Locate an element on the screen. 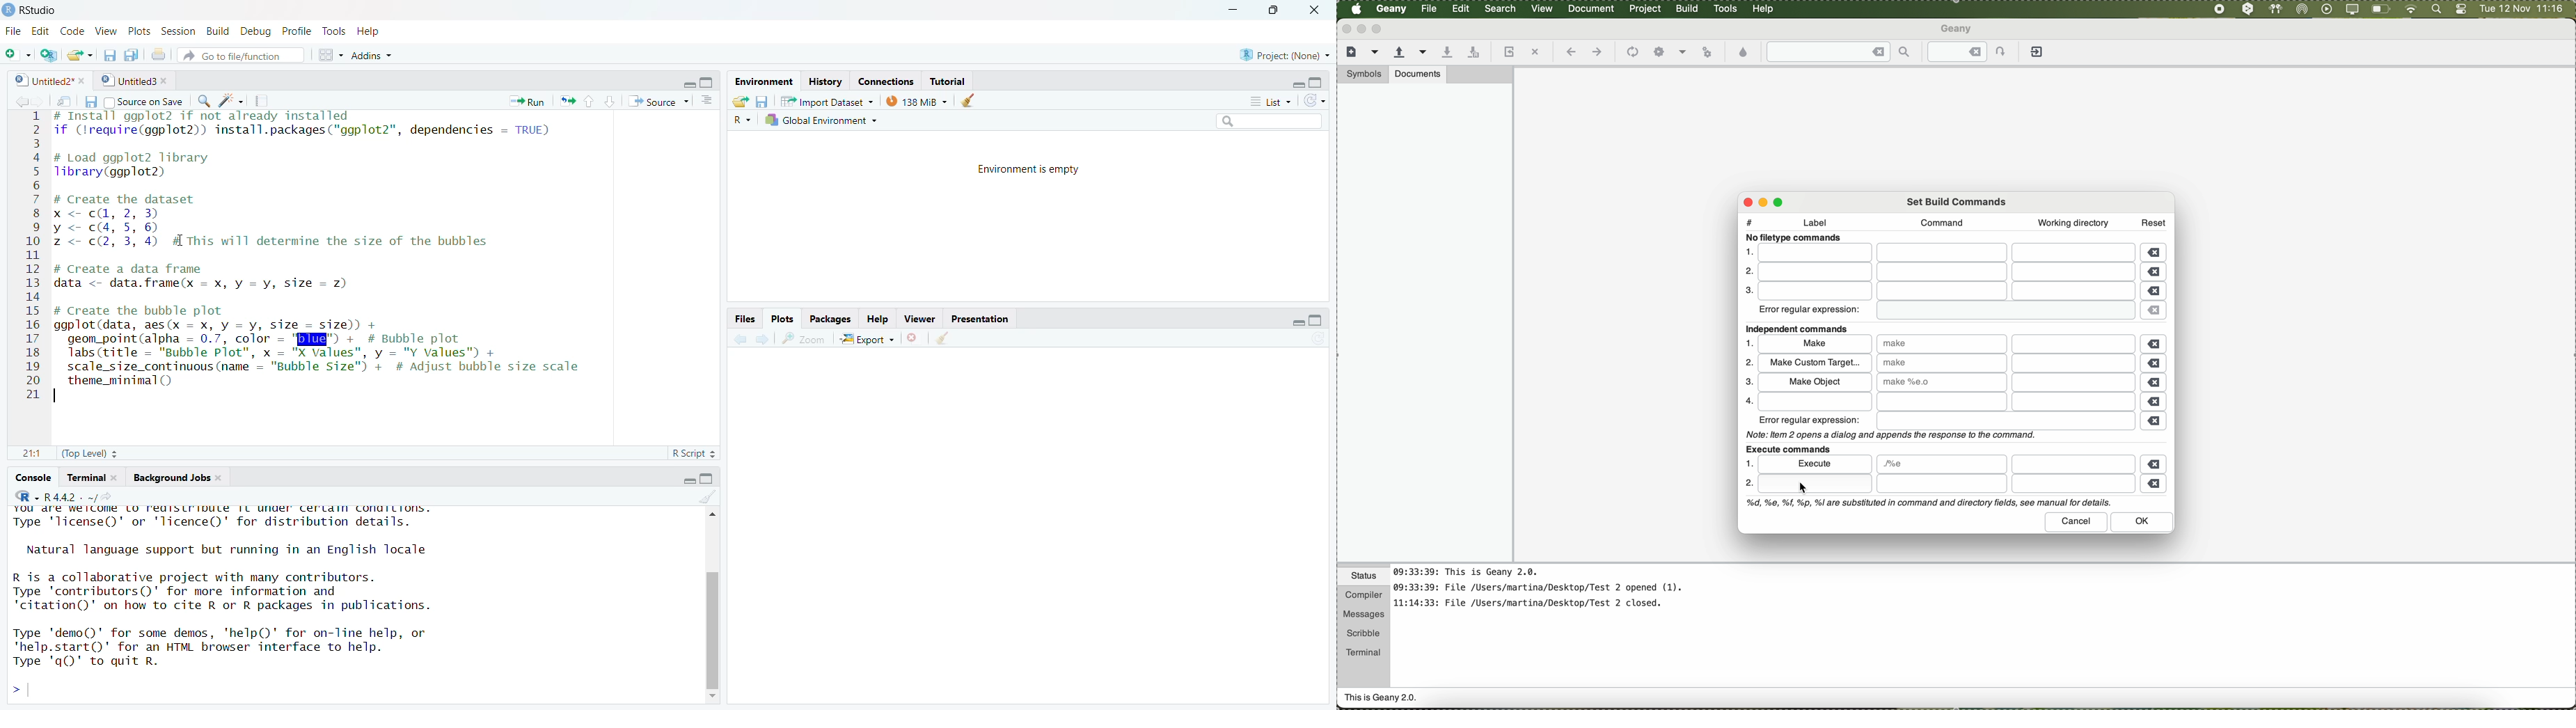 This screenshot has width=2576, height=728. Console is located at coordinates (33, 477).